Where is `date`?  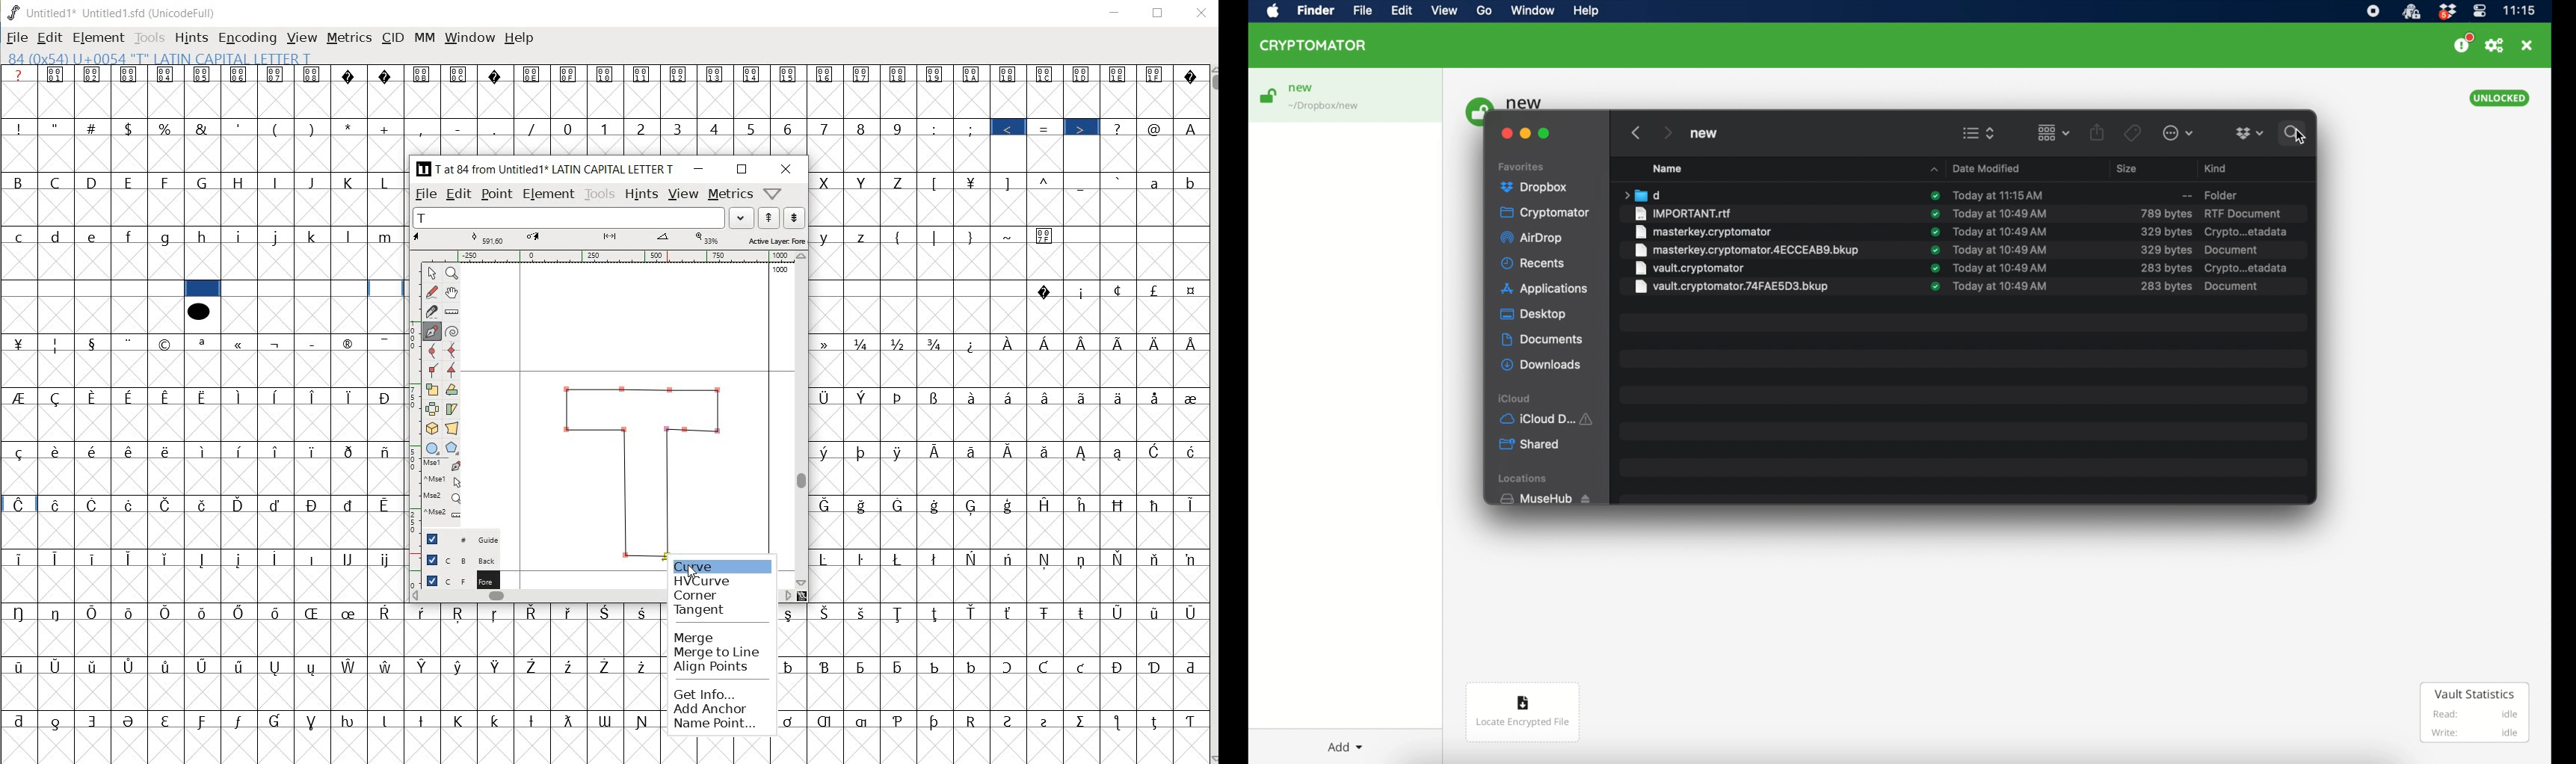
date is located at coordinates (2000, 286).